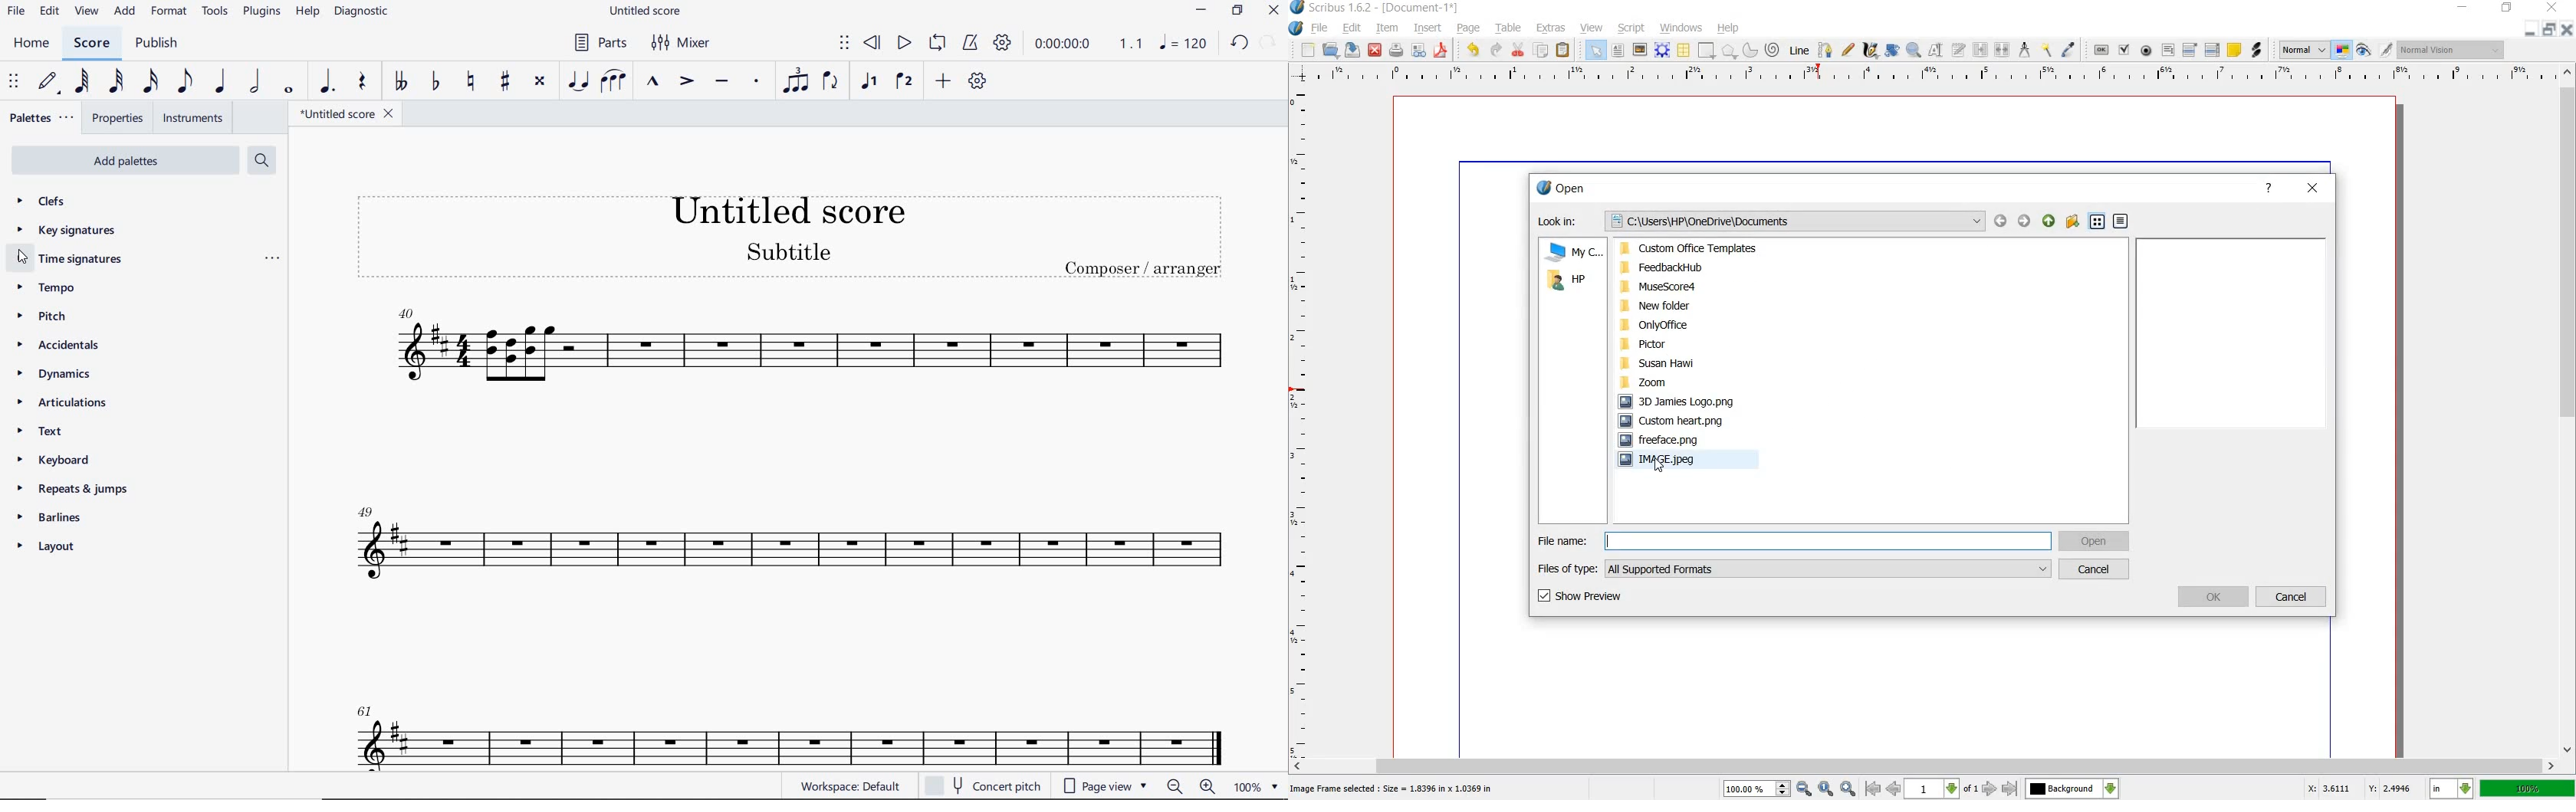 The image size is (2576, 812). What do you see at coordinates (1330, 8) in the screenshot?
I see `Scribus 1.6.2` at bounding box center [1330, 8].